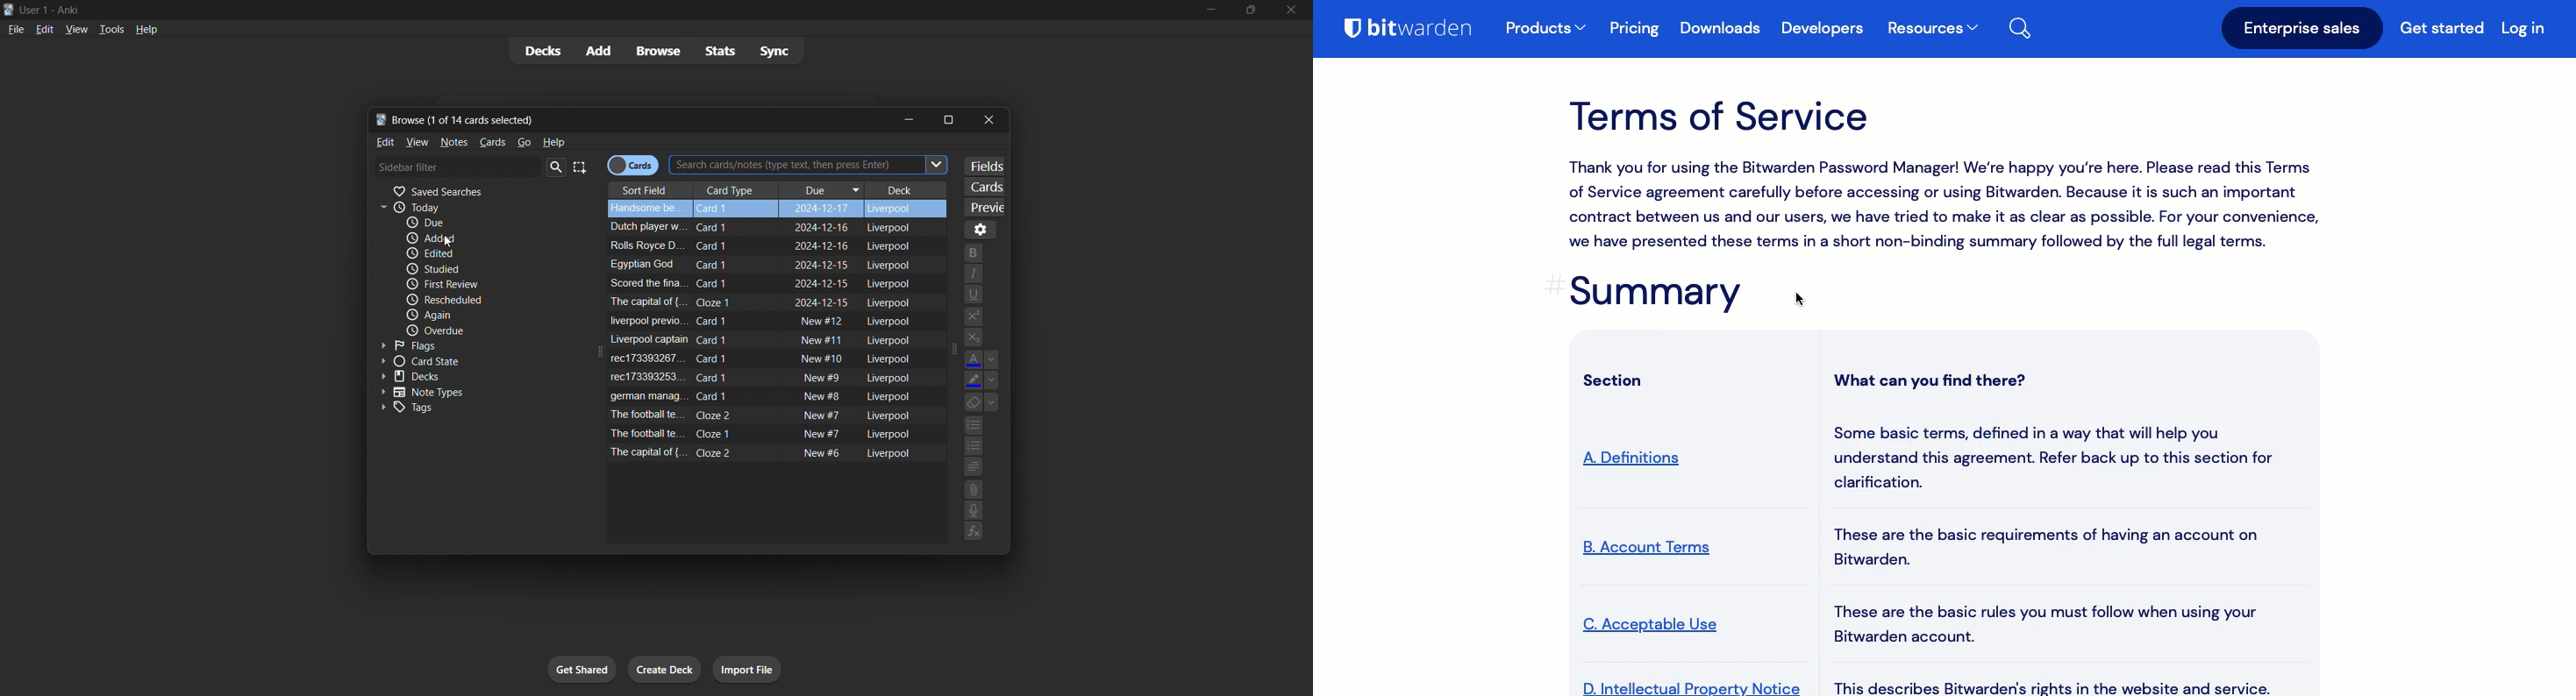  I want to click on help, so click(554, 141).